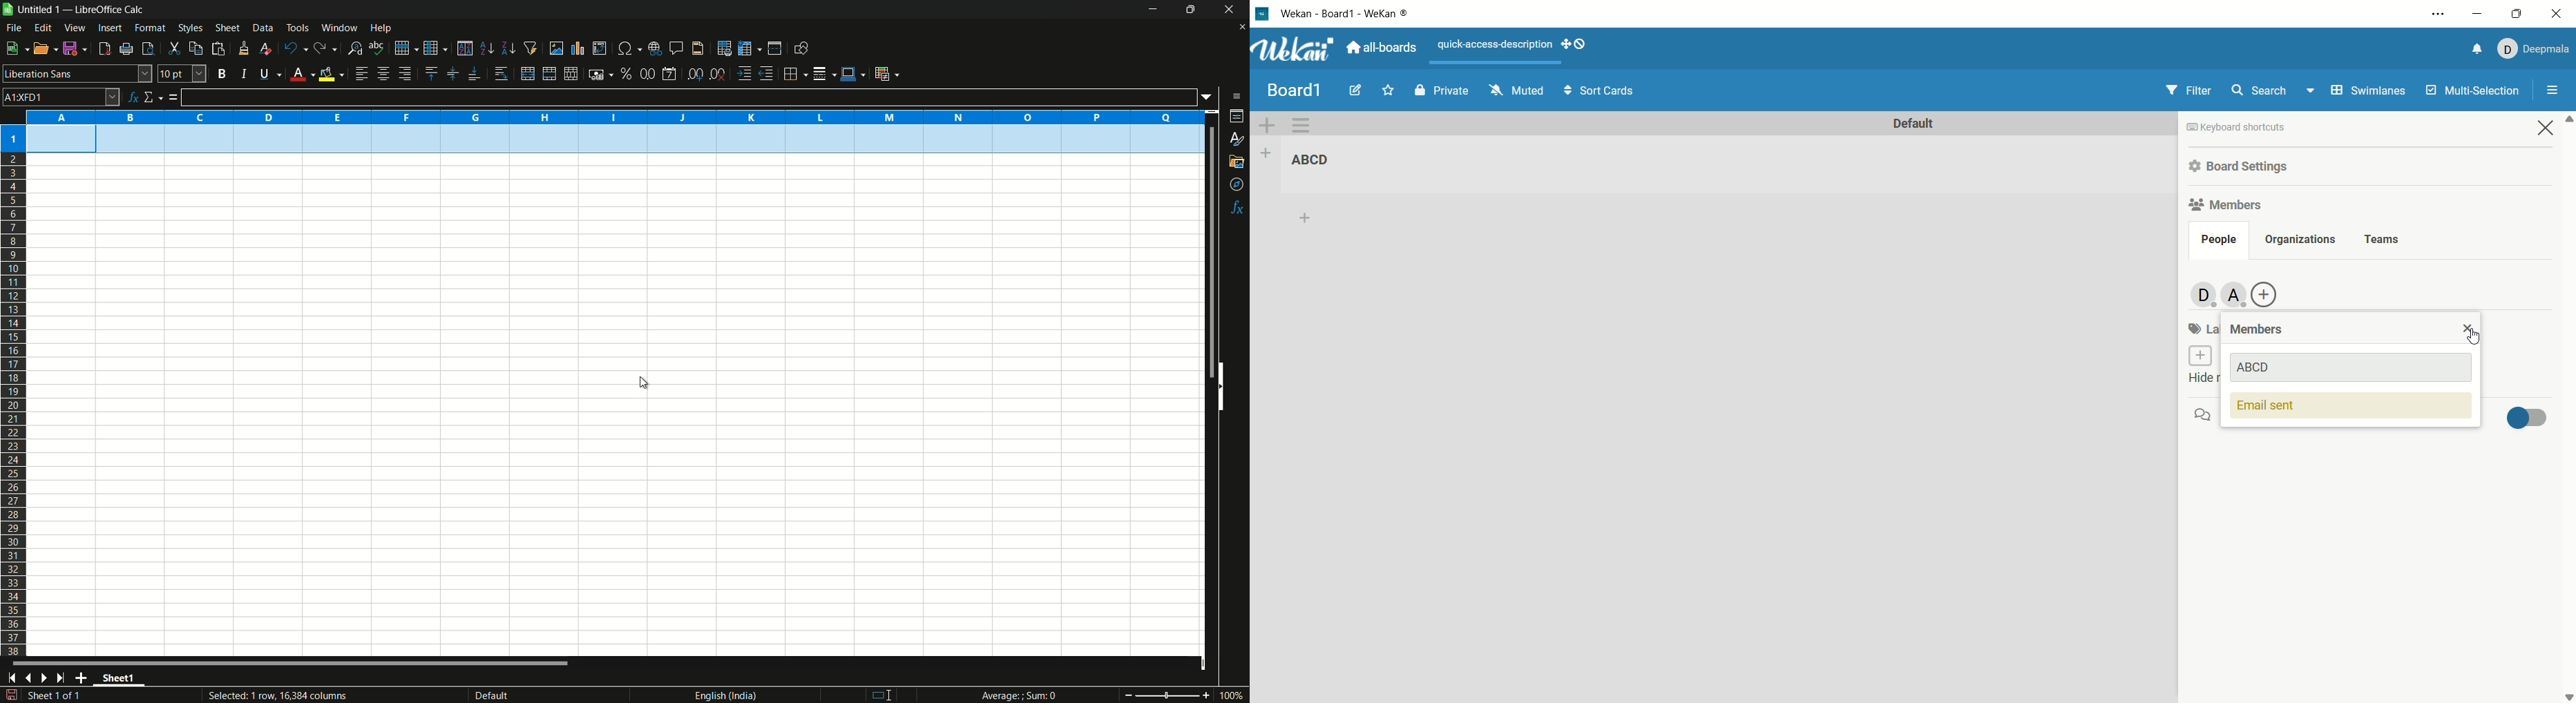 The width and height of the screenshot is (2576, 728). Describe the element at coordinates (2188, 89) in the screenshot. I see `filter` at that location.